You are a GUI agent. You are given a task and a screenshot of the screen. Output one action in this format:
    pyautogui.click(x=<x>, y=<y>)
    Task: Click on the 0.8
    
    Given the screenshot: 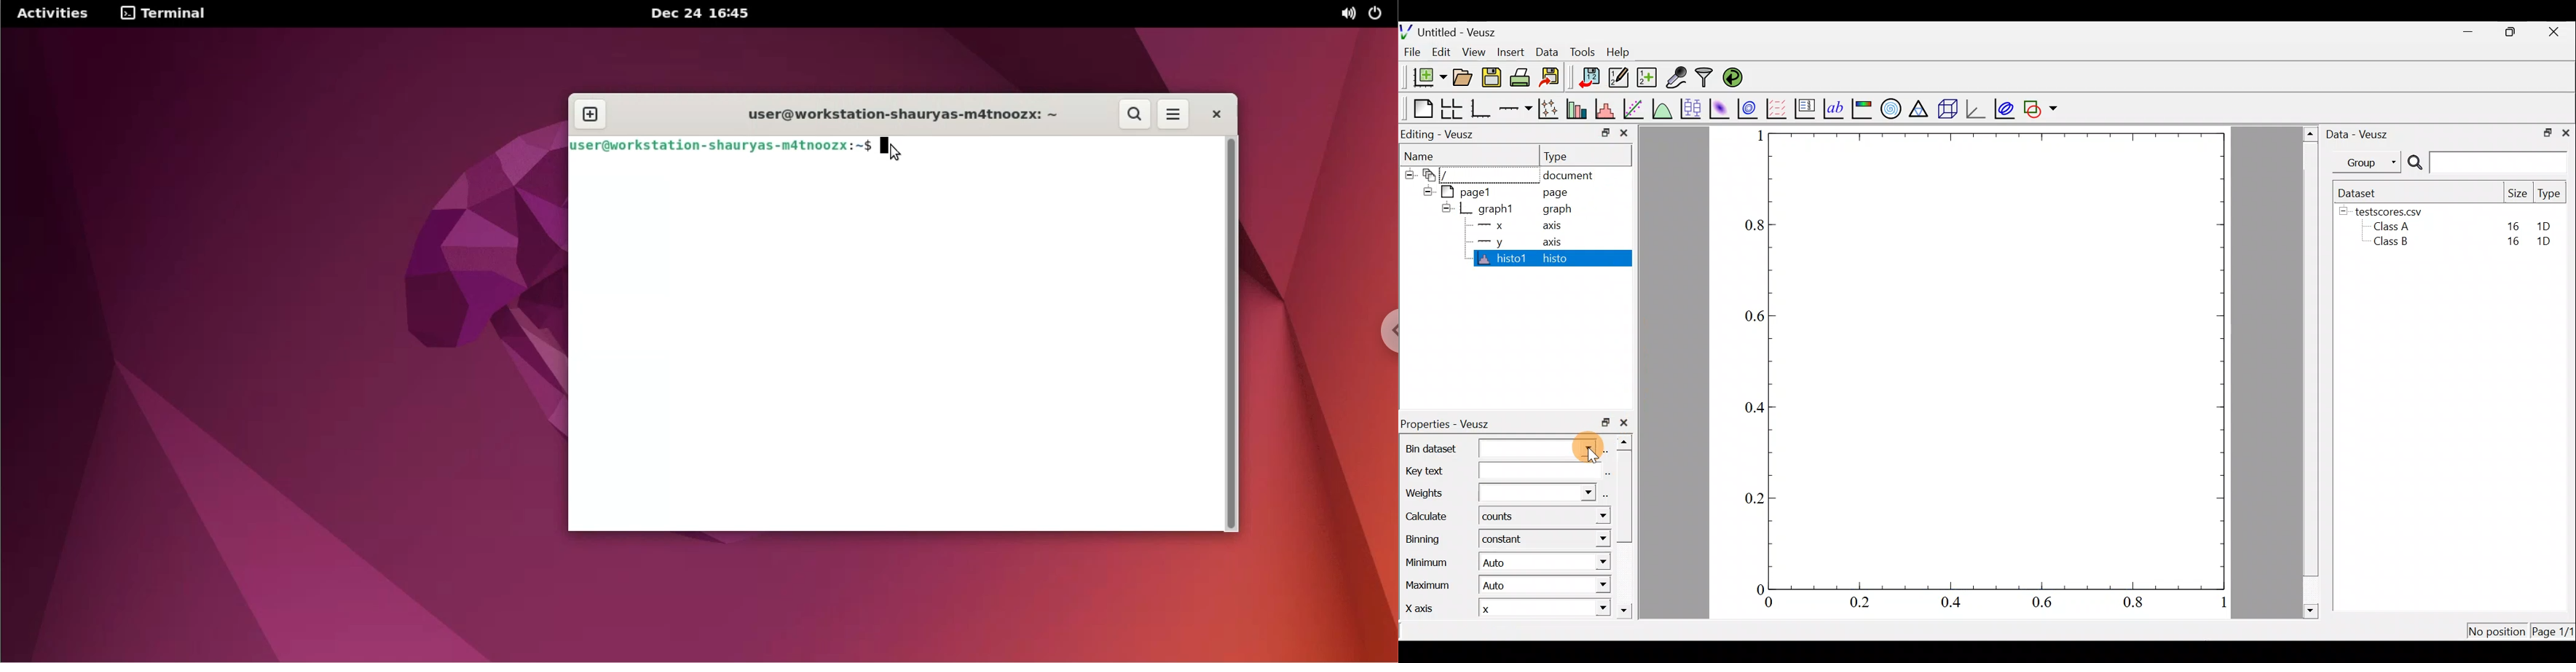 What is the action you would take?
    pyautogui.click(x=1751, y=225)
    